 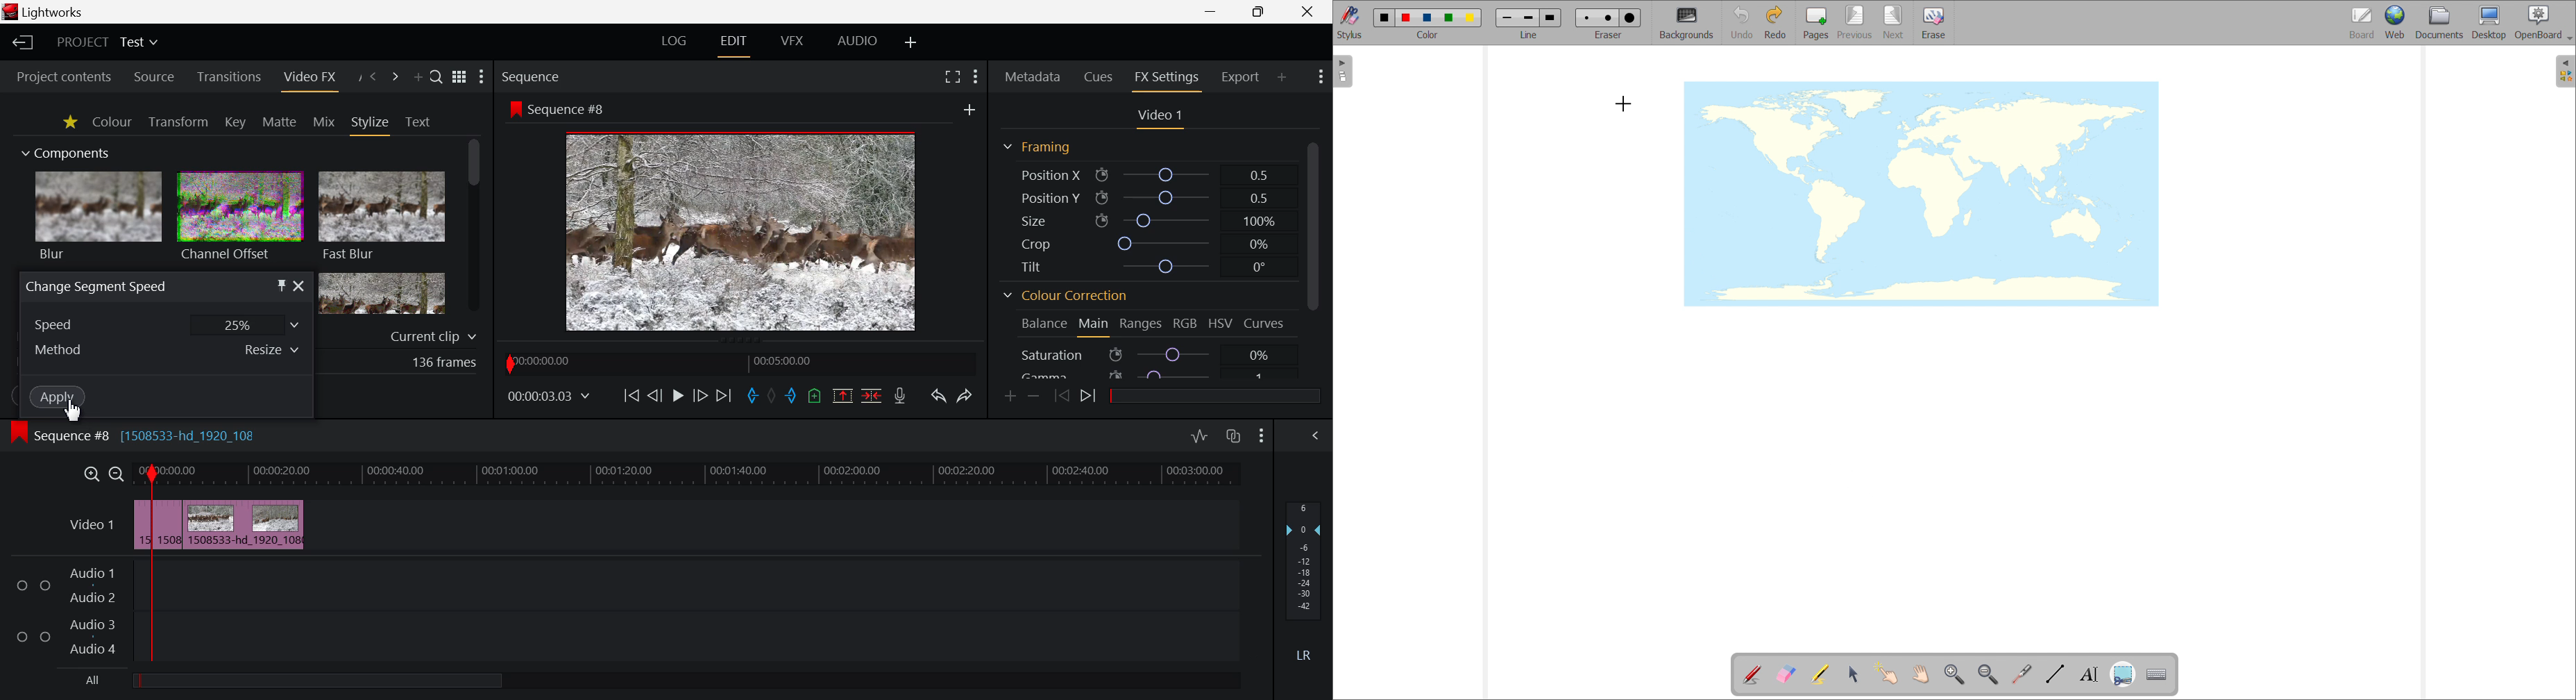 What do you see at coordinates (56, 399) in the screenshot?
I see `Apply` at bounding box center [56, 399].